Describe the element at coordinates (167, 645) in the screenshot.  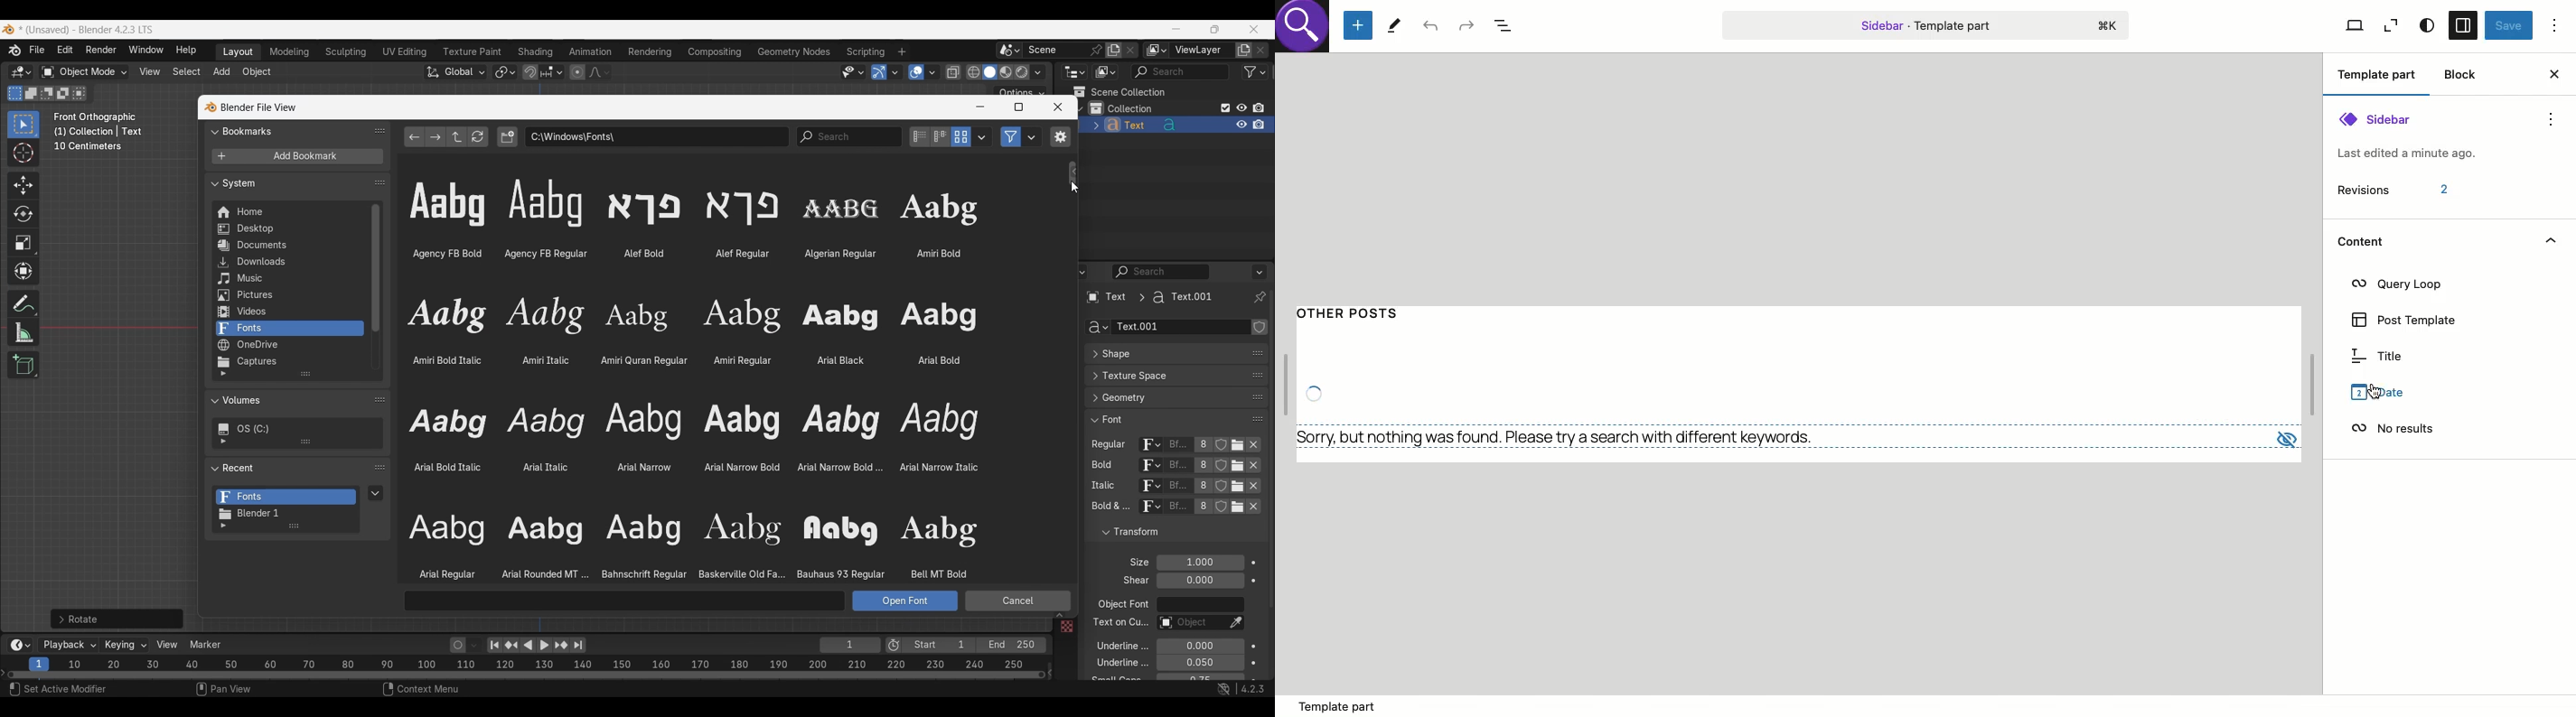
I see `View` at that location.